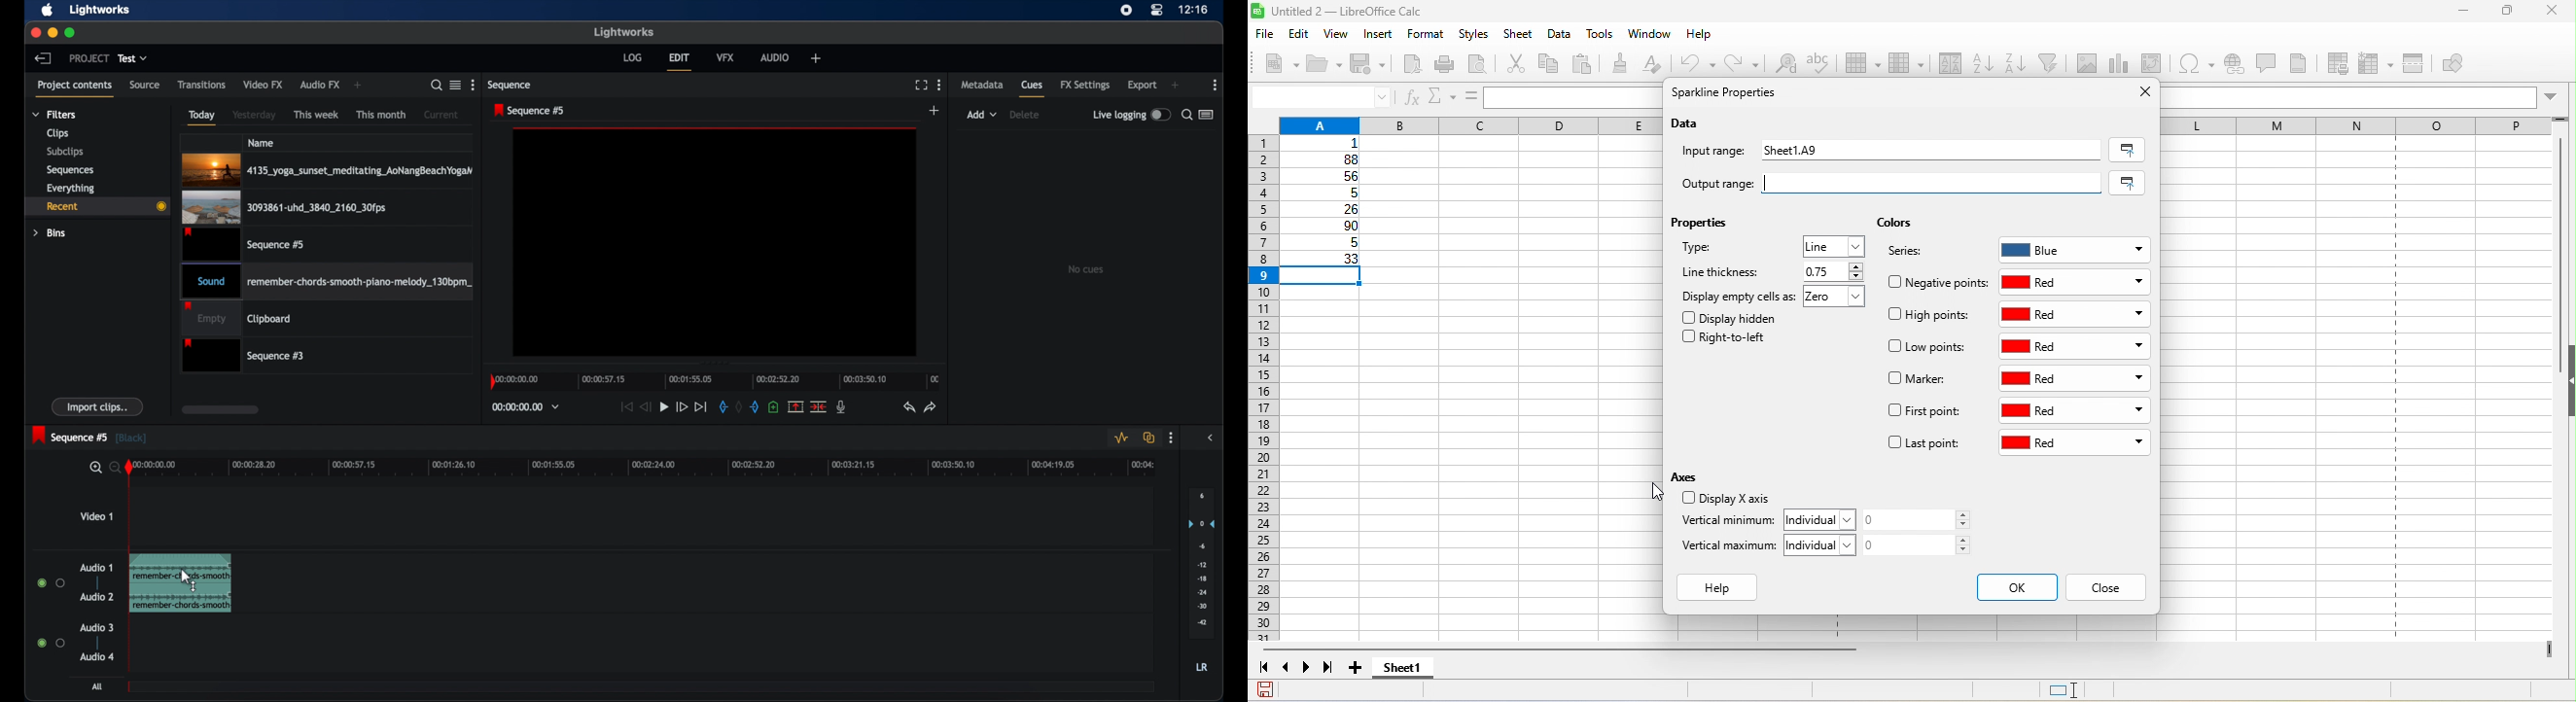 This screenshot has height=728, width=2576. What do you see at coordinates (2453, 14) in the screenshot?
I see `minimize` at bounding box center [2453, 14].